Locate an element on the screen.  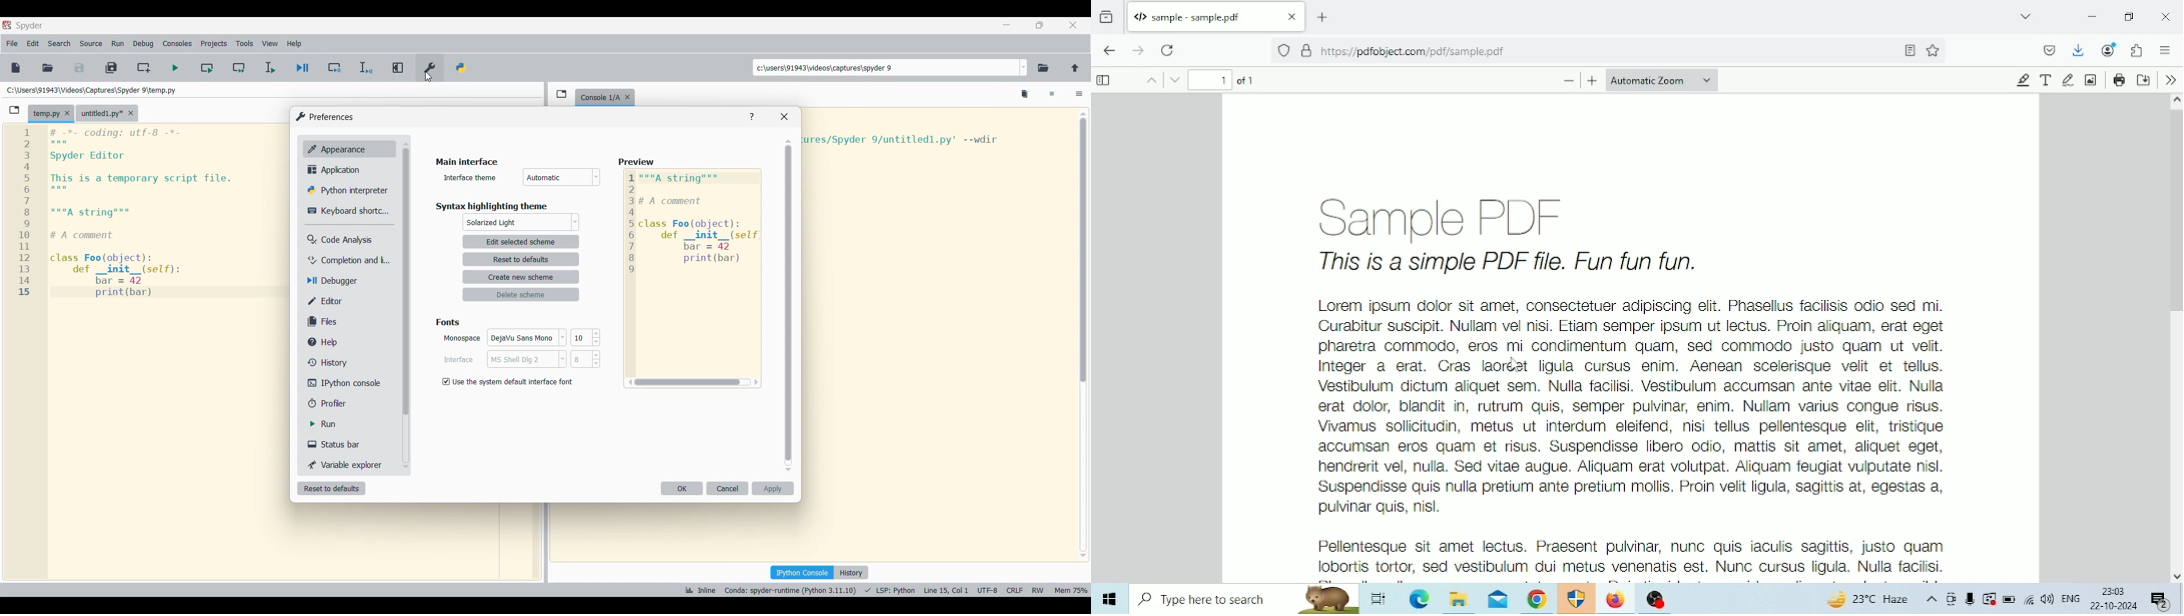
Run menu is located at coordinates (118, 44).